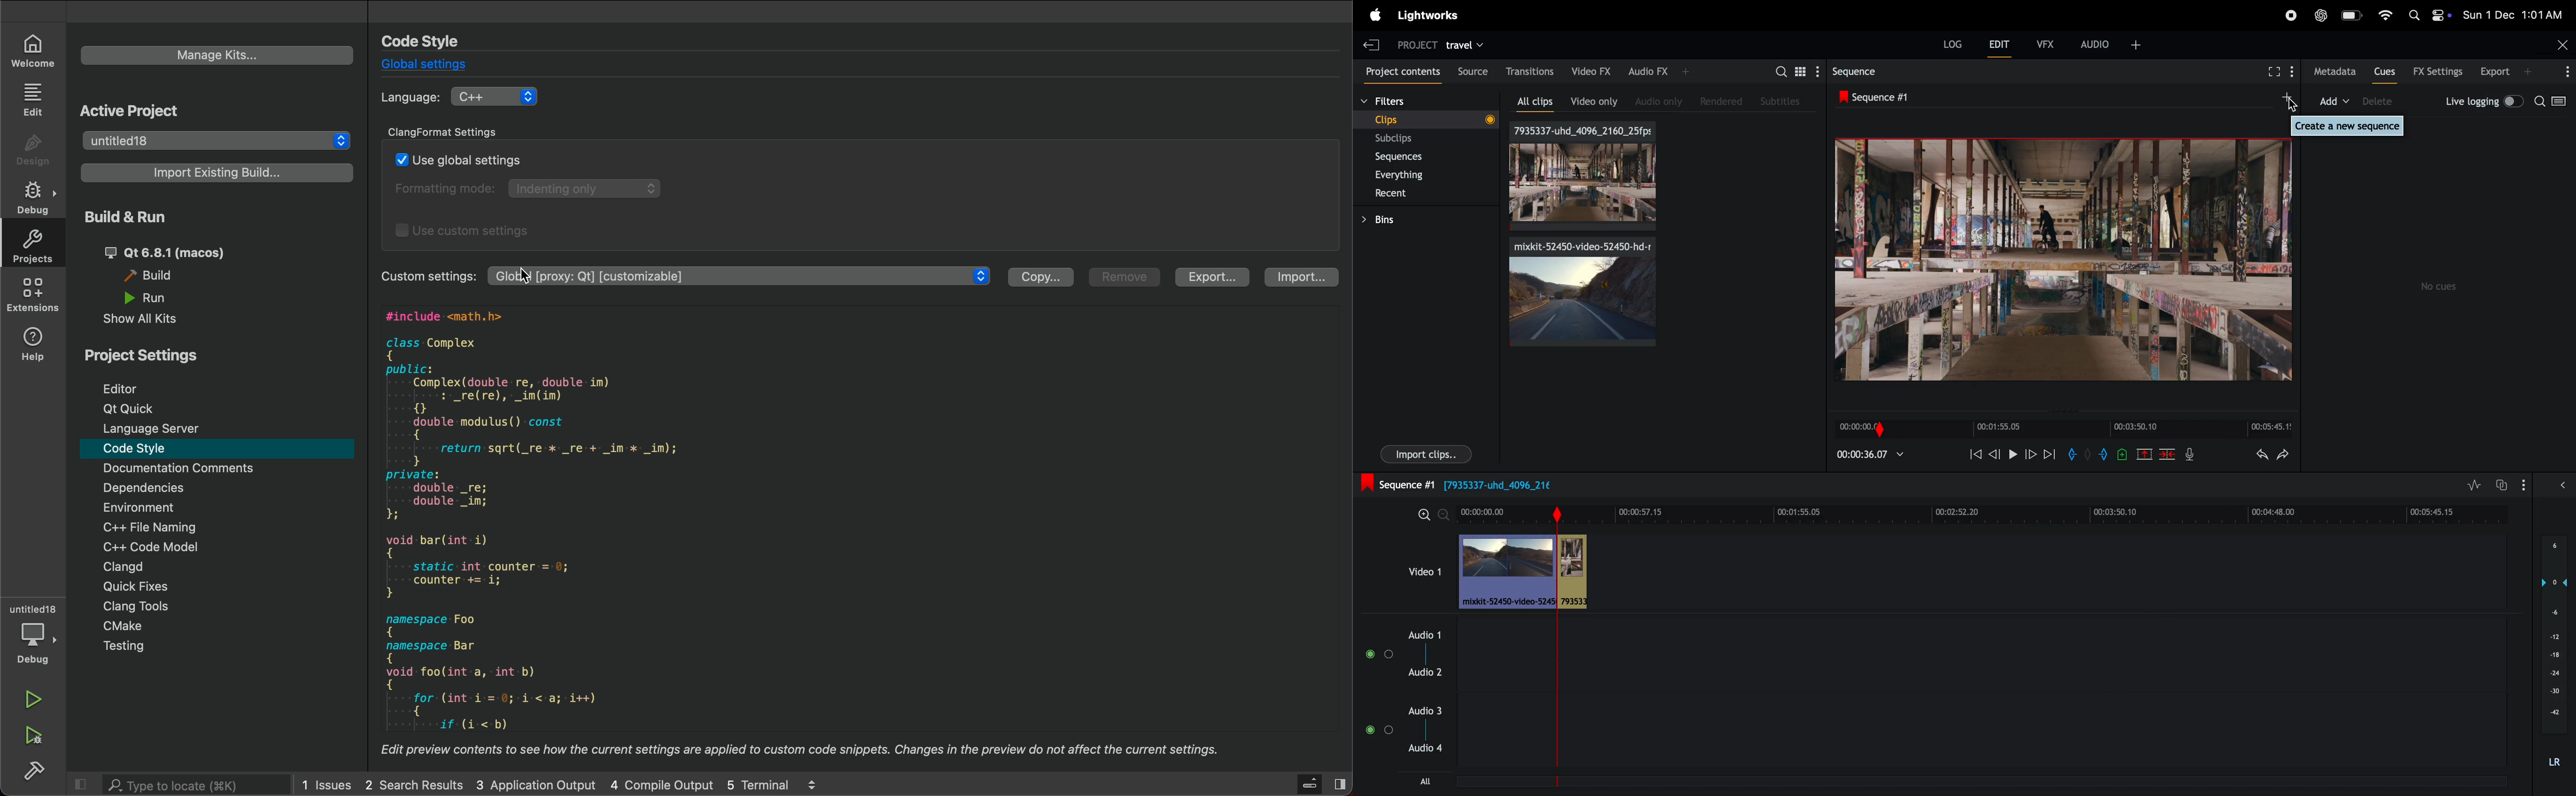  Describe the element at coordinates (2385, 71) in the screenshot. I see `cues` at that location.